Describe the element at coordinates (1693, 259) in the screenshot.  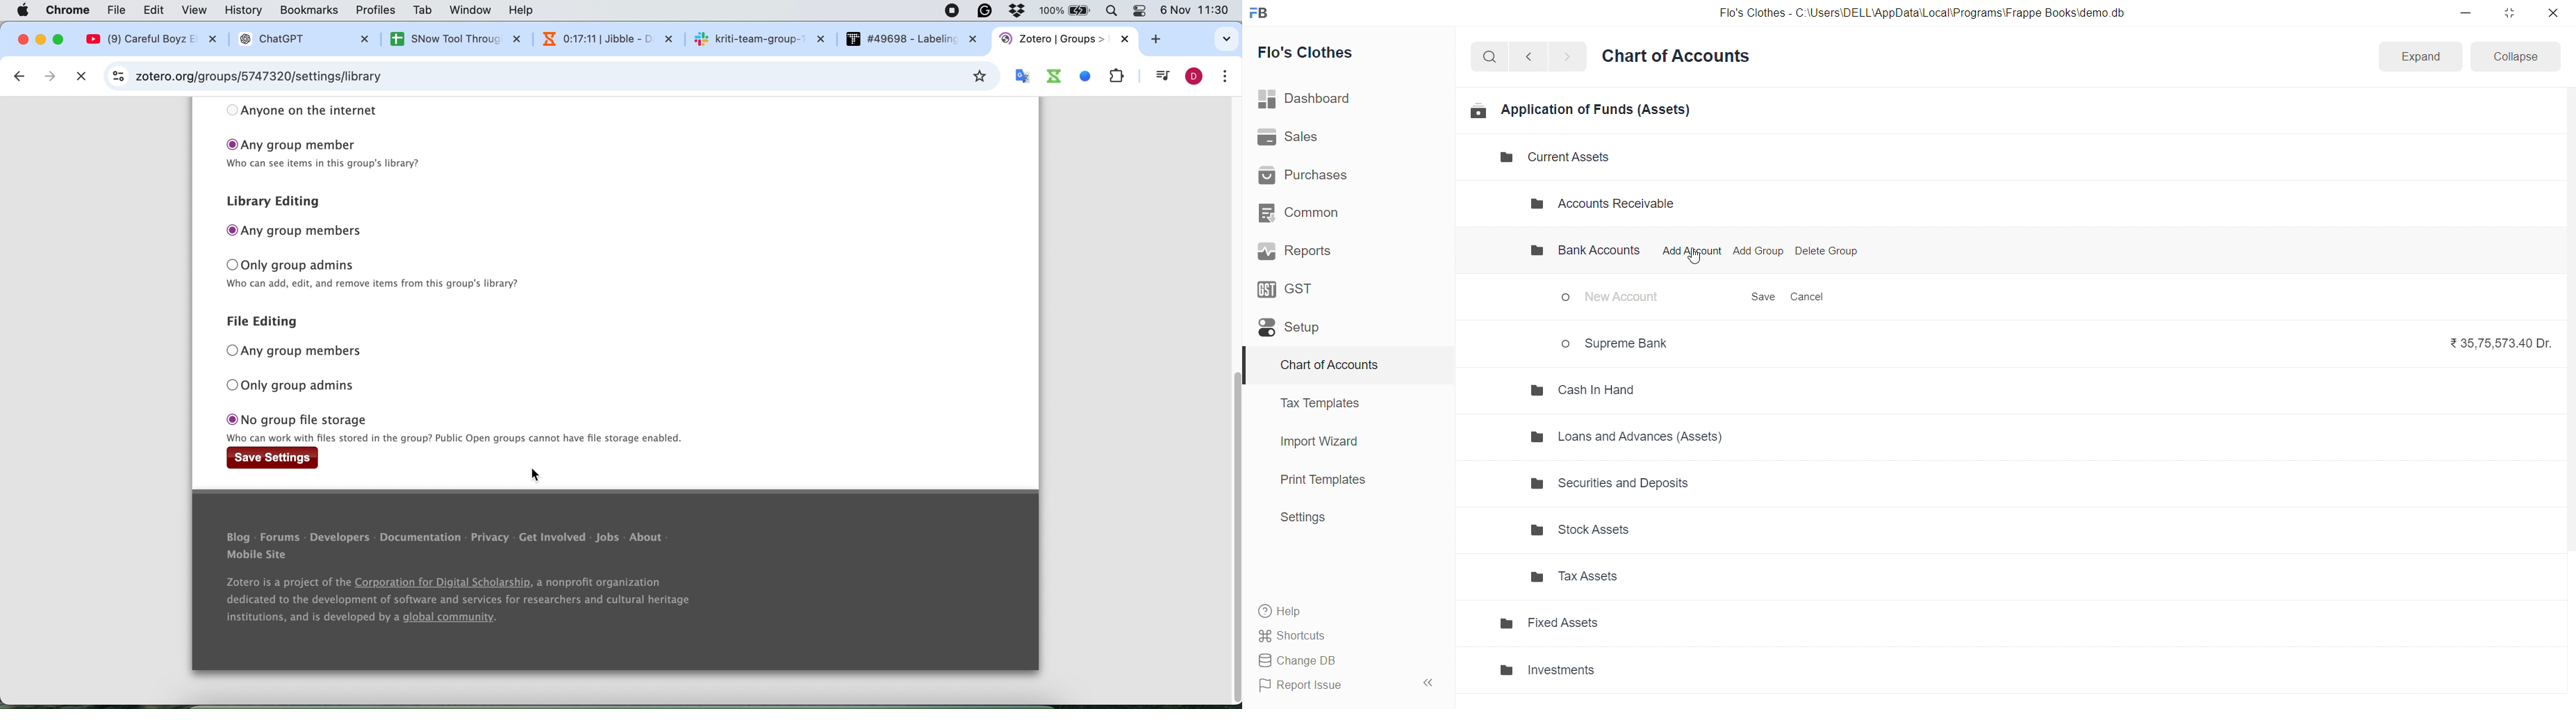
I see `cursor` at that location.